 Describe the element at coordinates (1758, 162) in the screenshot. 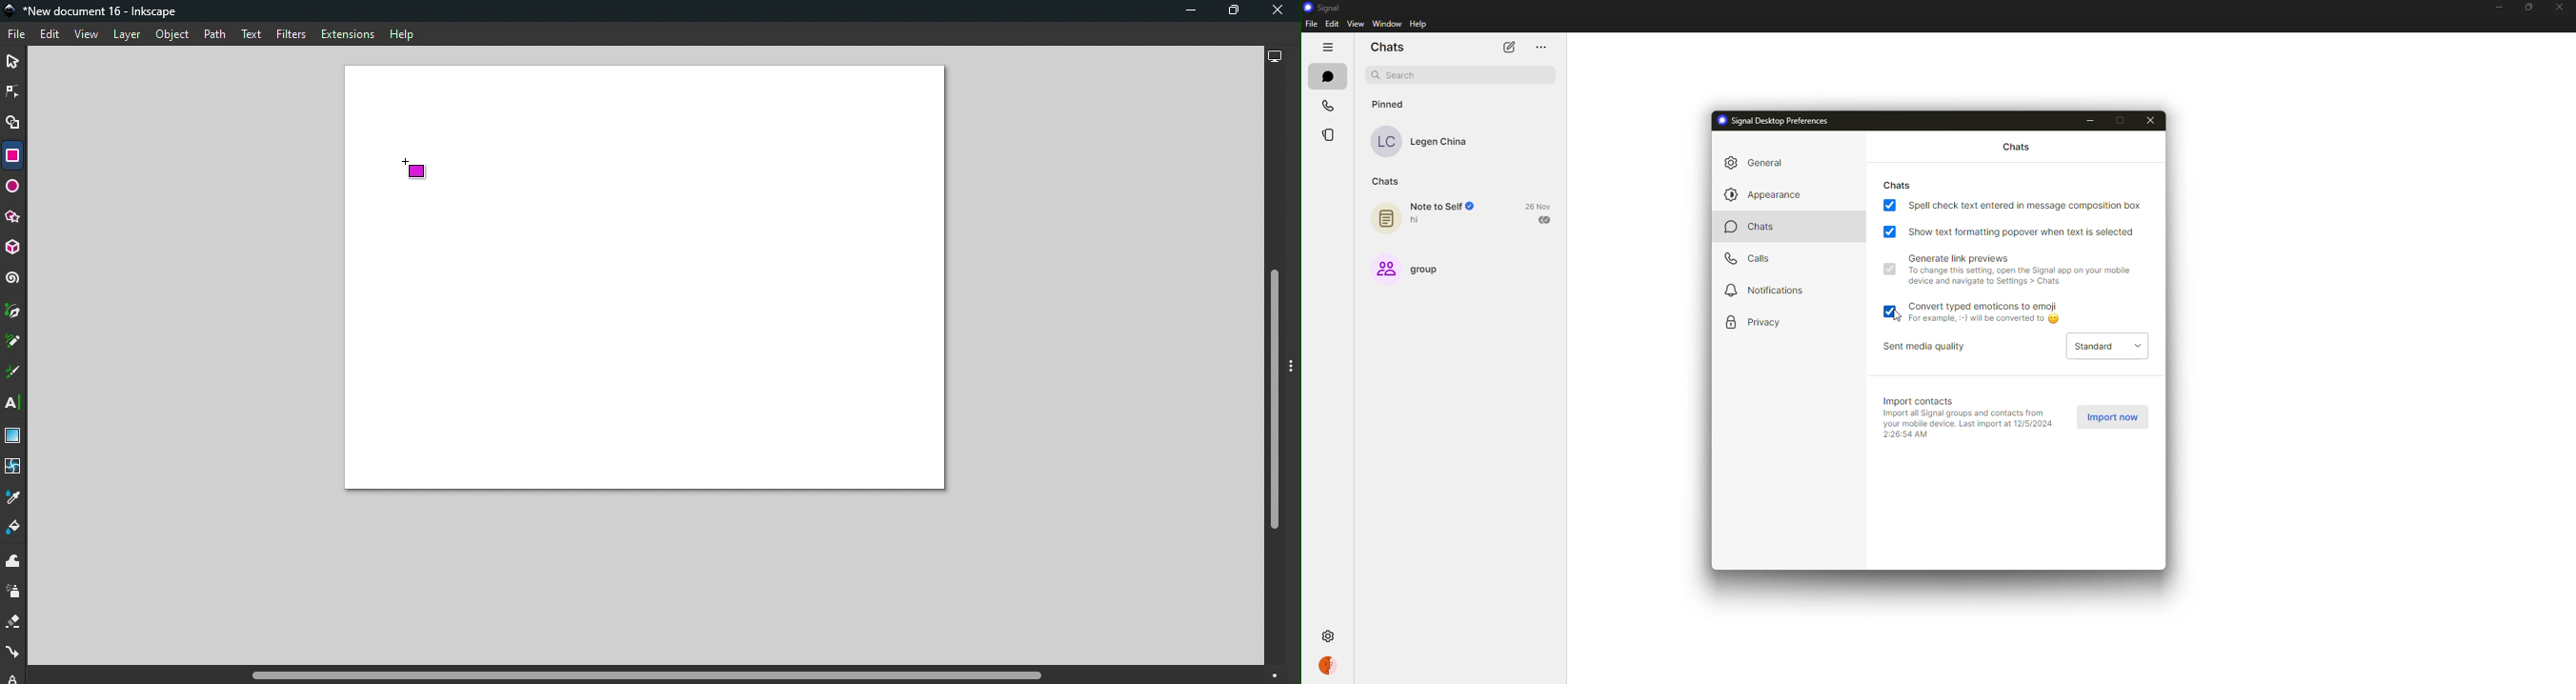

I see `general` at that location.